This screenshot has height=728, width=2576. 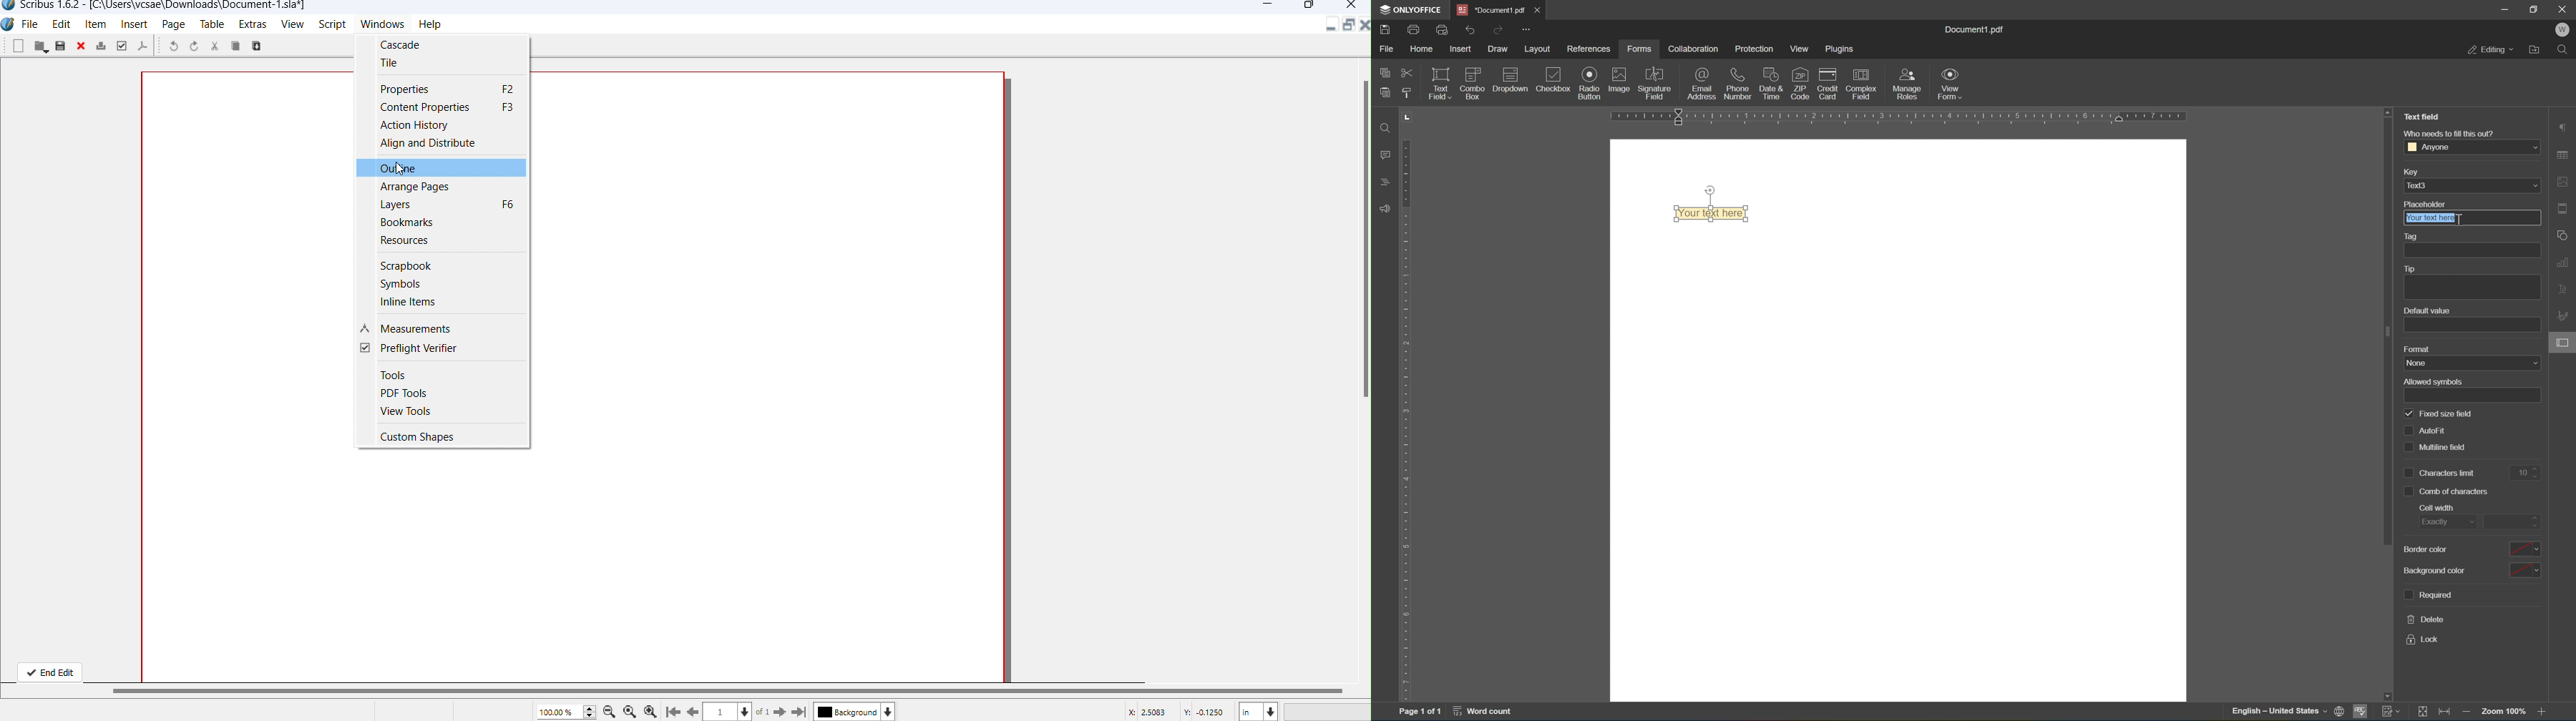 What do you see at coordinates (1412, 8) in the screenshot?
I see `onlyoffice` at bounding box center [1412, 8].